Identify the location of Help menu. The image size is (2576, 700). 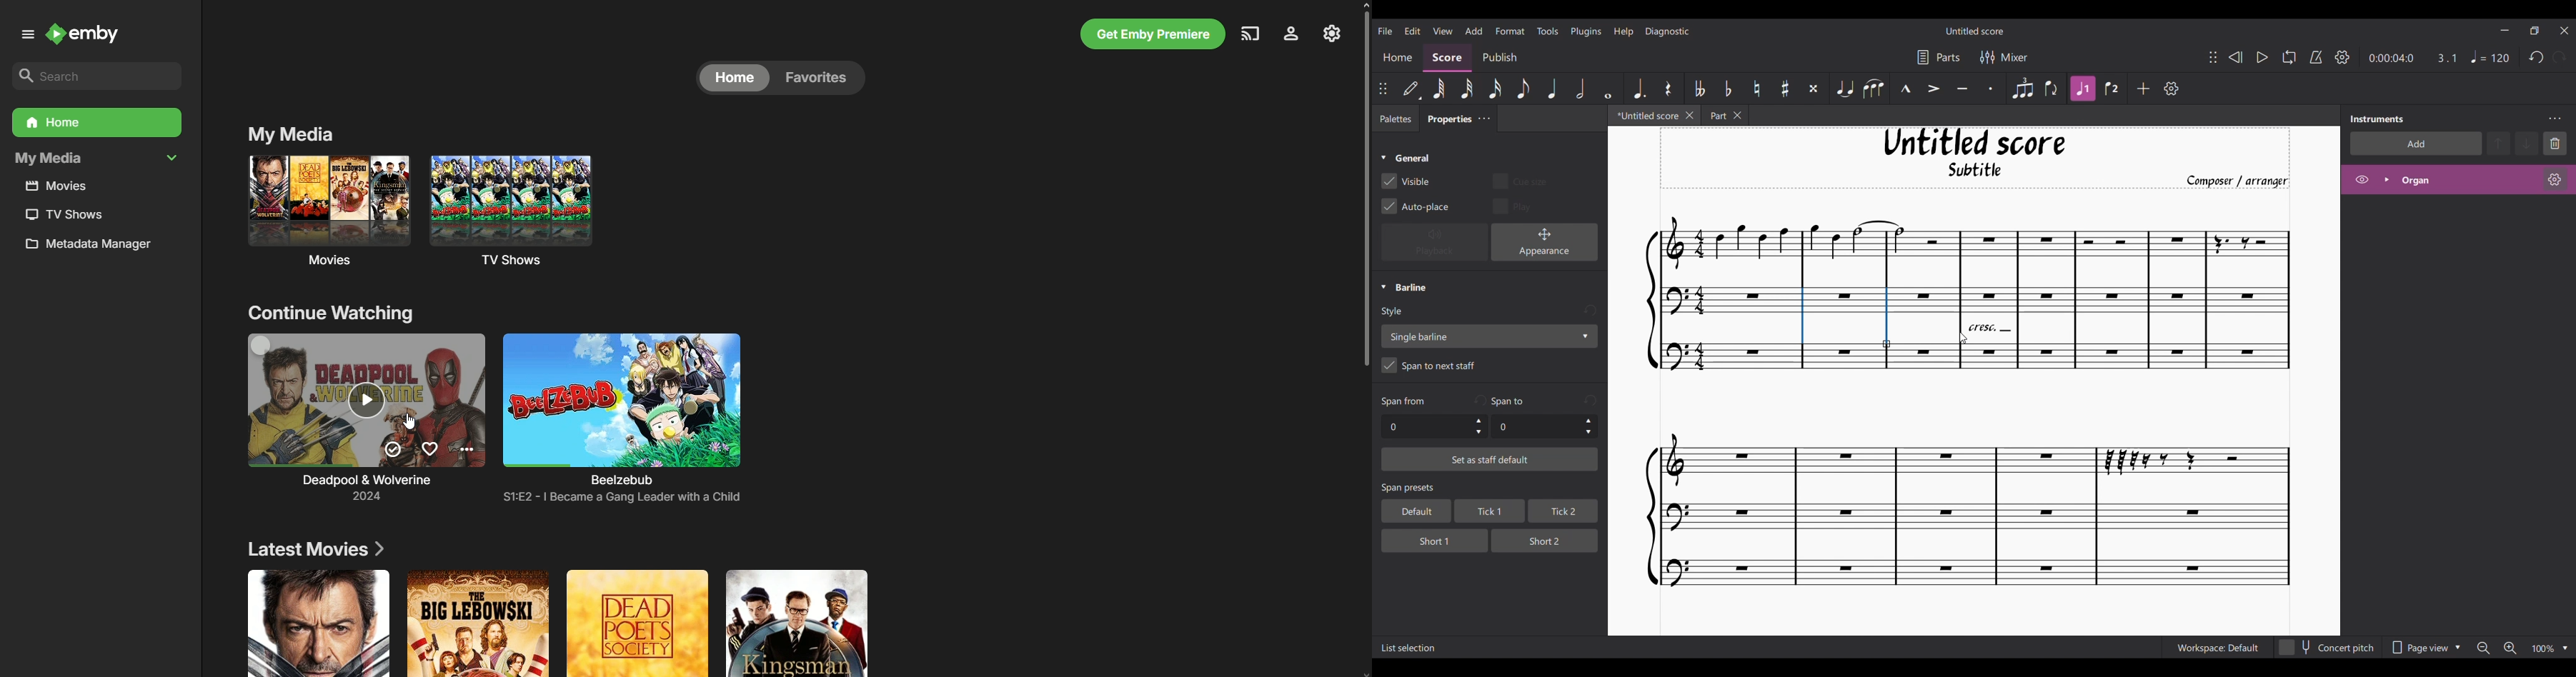
(1623, 31).